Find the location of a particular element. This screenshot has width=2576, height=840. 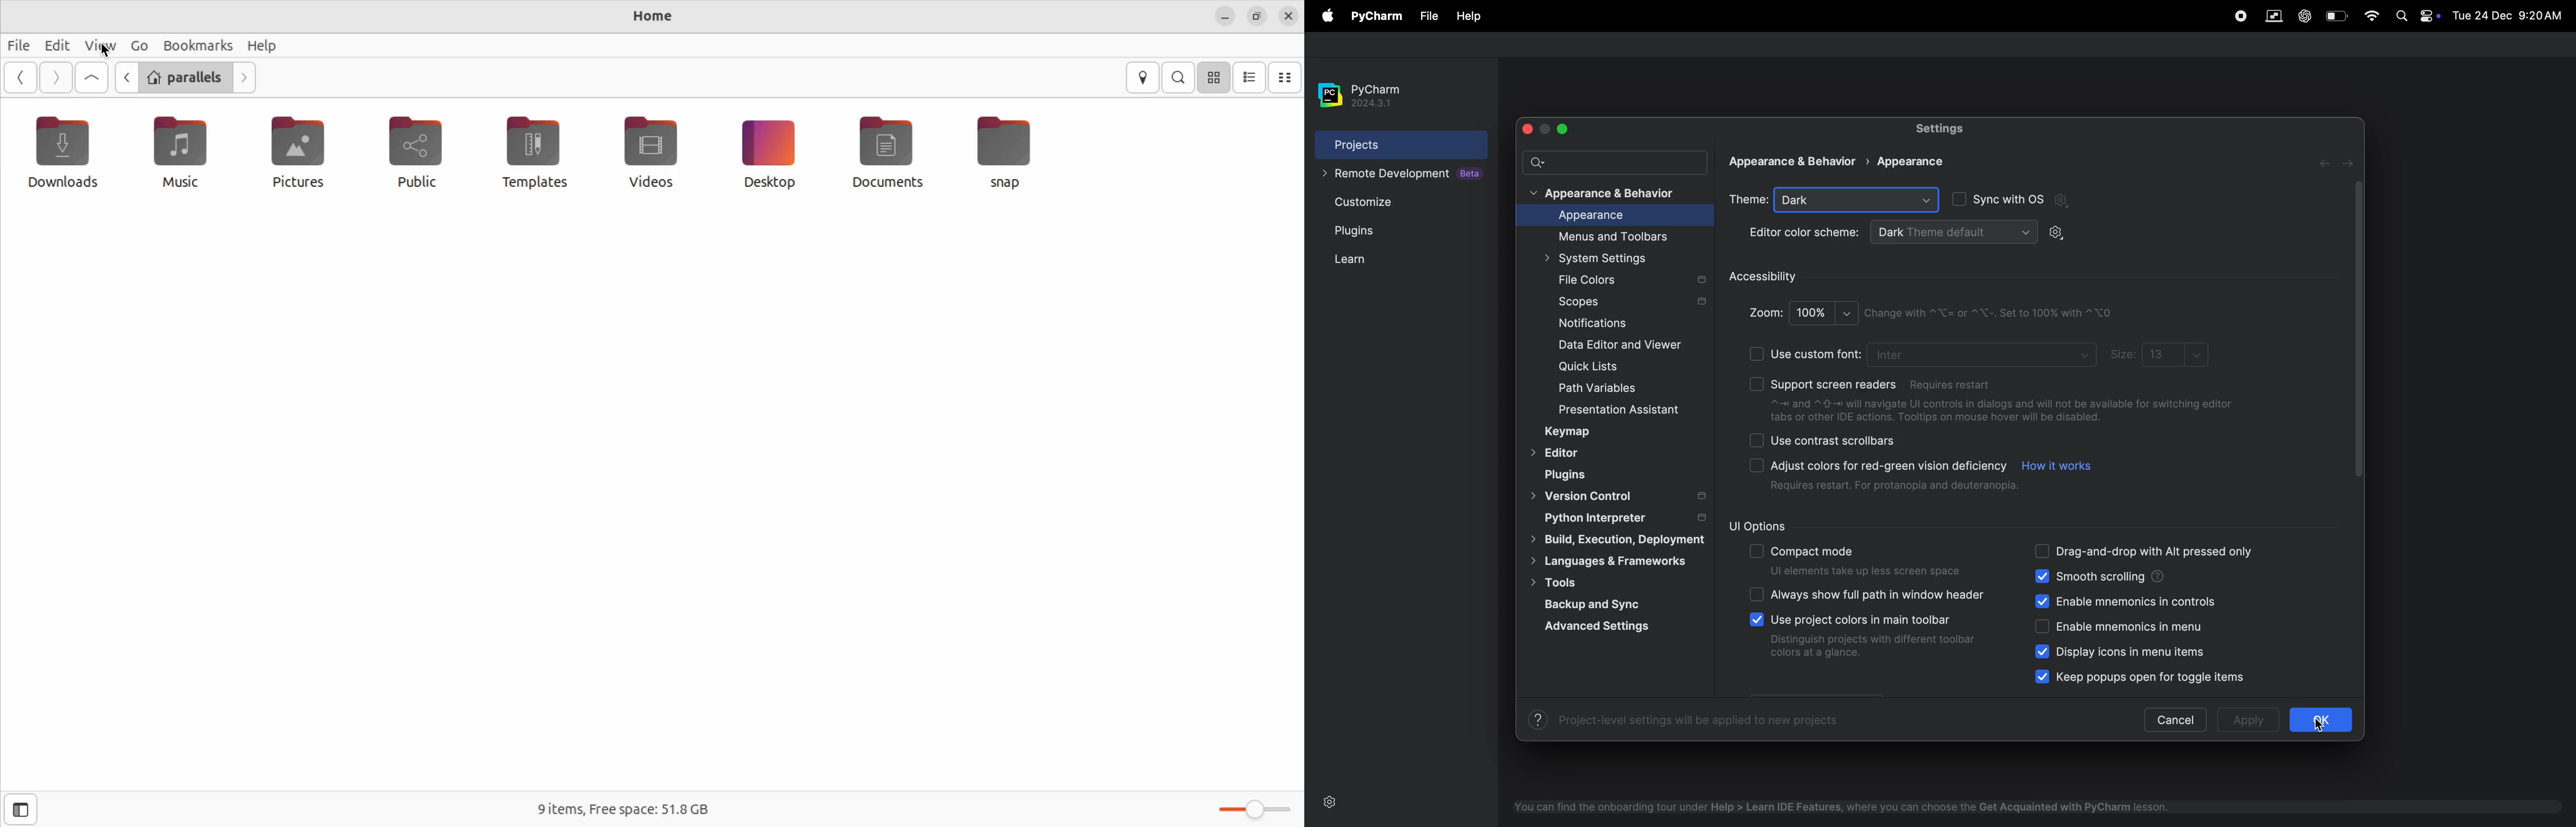

parallels is located at coordinates (187, 78).